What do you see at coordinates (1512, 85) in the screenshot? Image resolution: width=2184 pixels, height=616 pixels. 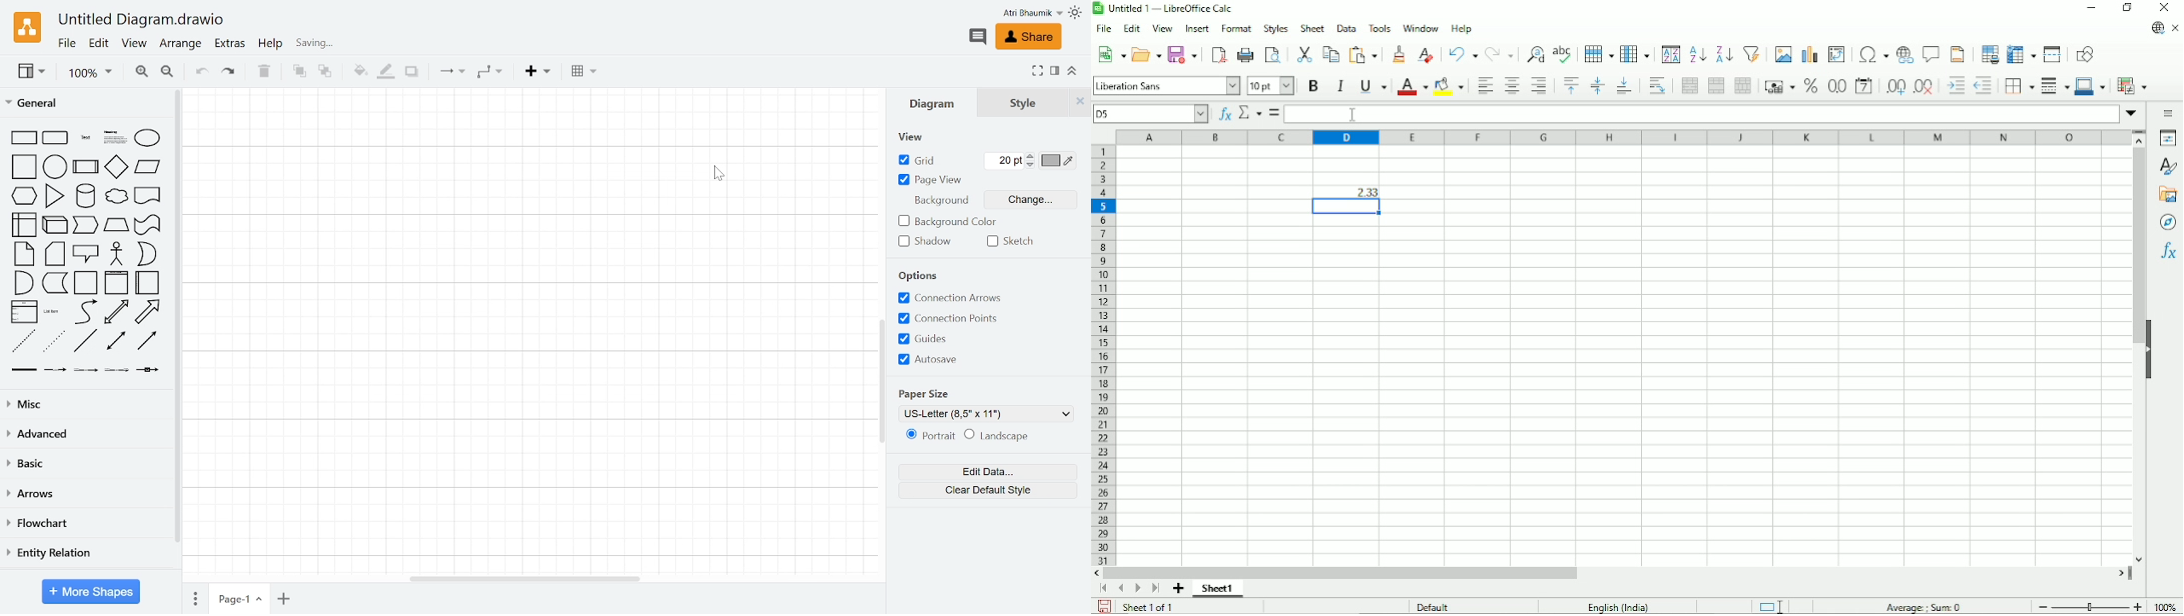 I see `Align center` at bounding box center [1512, 85].